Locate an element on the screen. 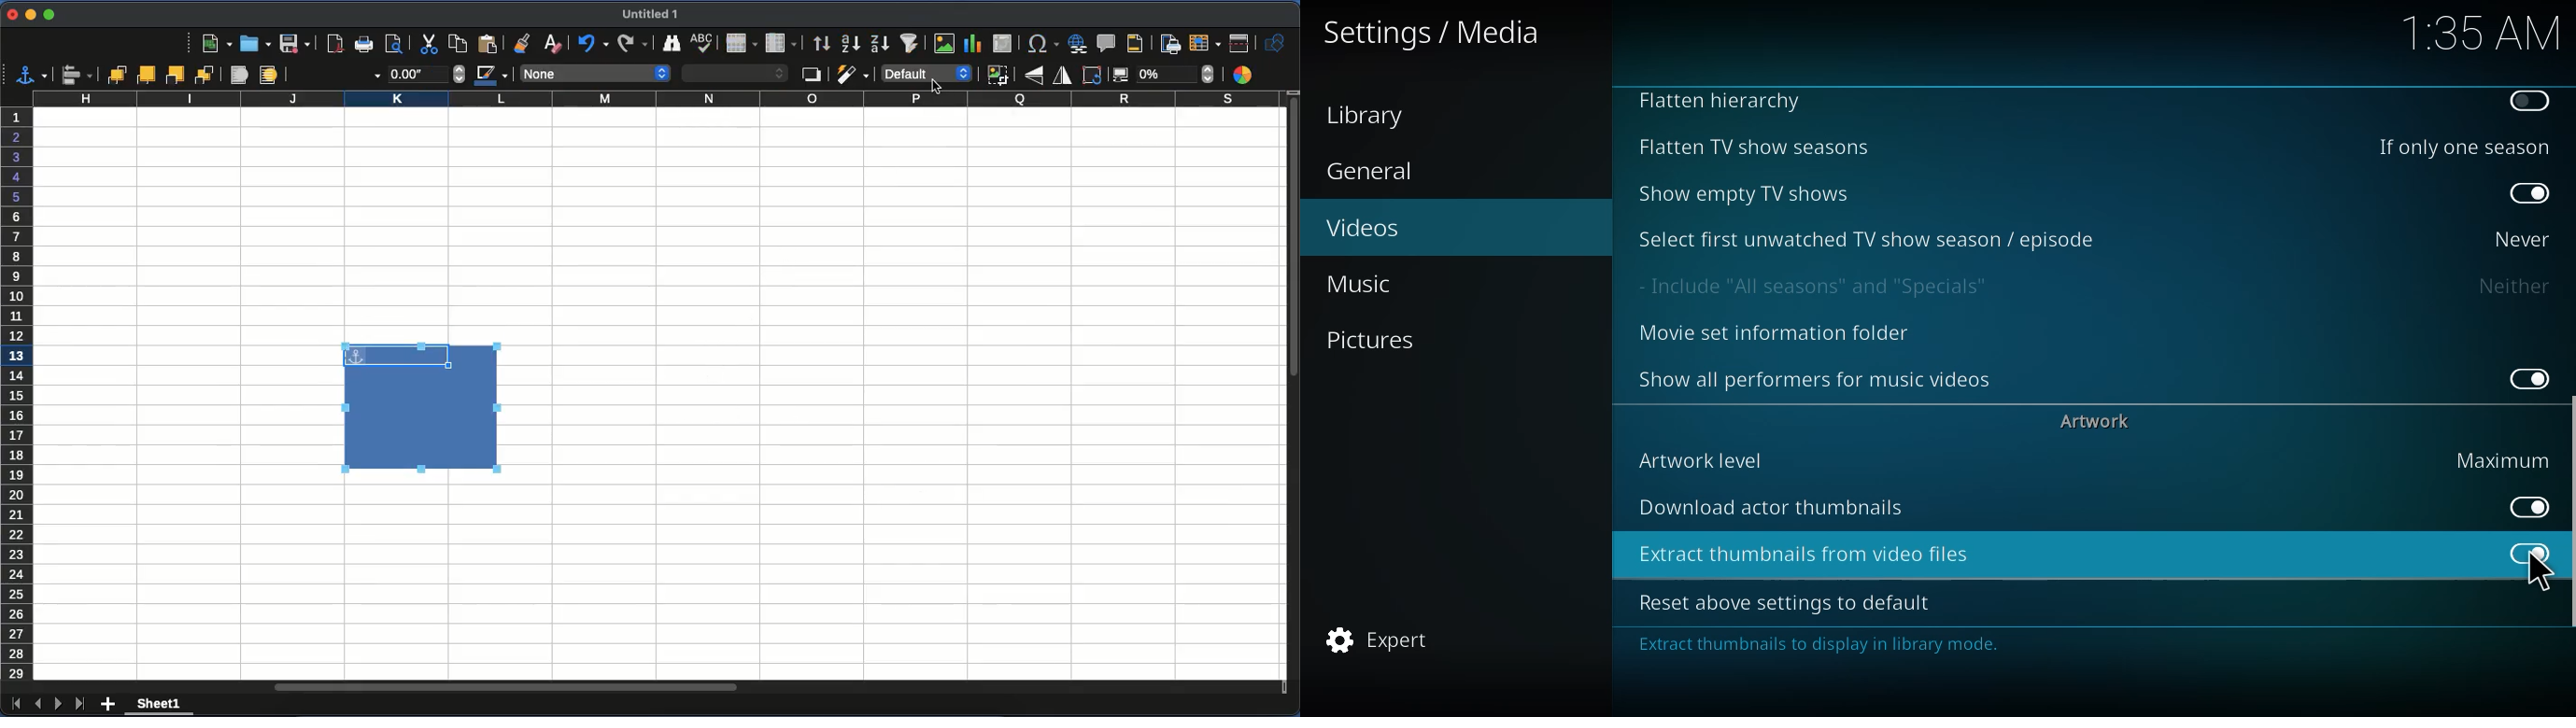  paste is located at coordinates (492, 42).